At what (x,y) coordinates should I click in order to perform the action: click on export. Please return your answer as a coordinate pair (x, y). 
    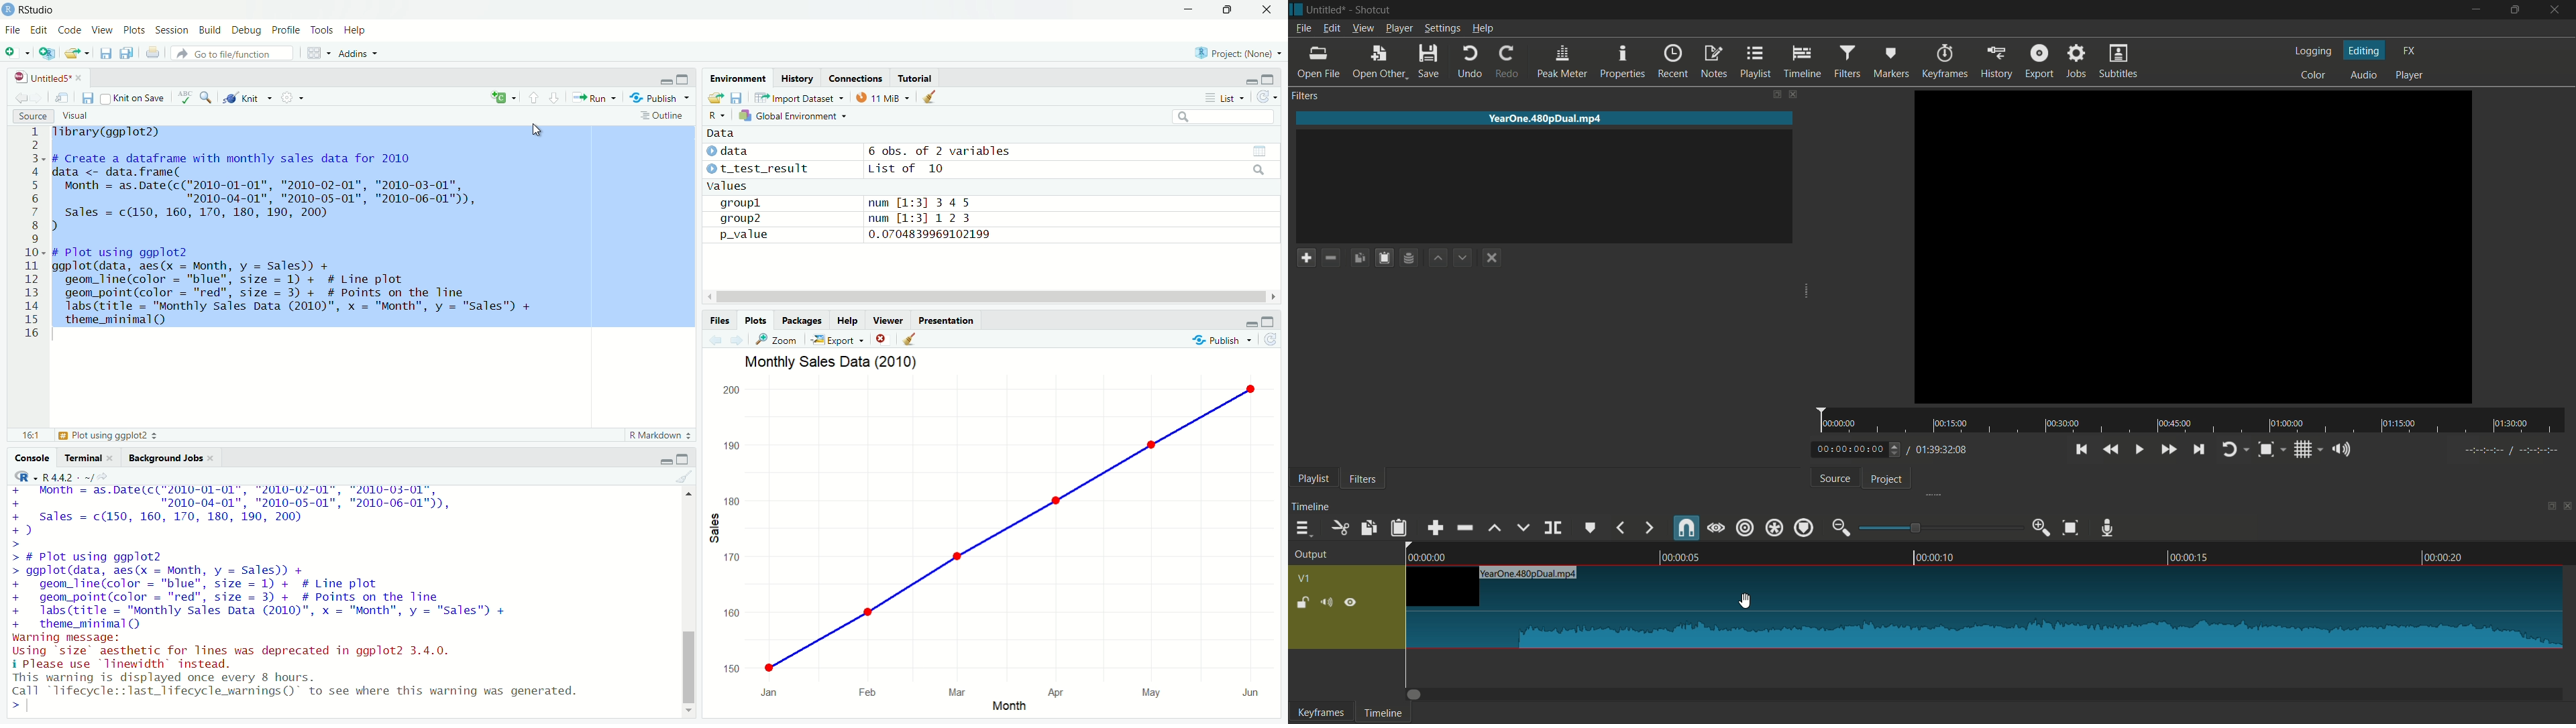
    Looking at the image, I should click on (837, 339).